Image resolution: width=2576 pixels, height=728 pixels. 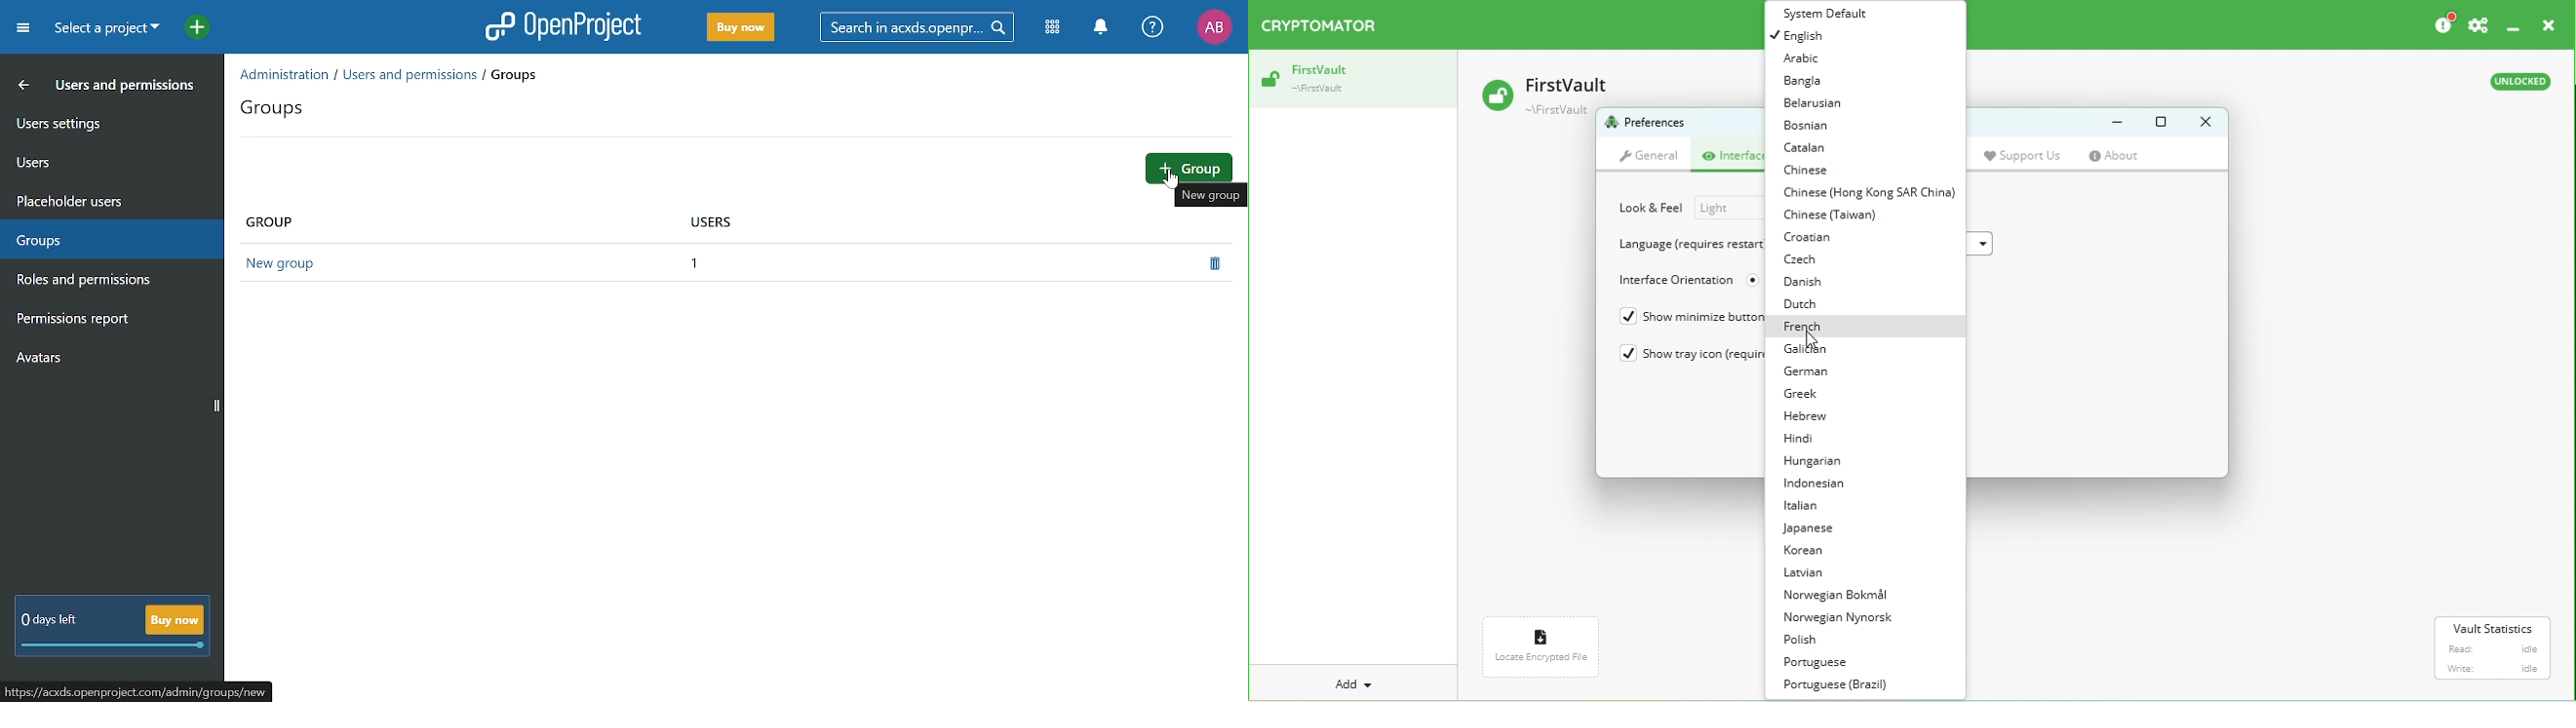 What do you see at coordinates (1685, 353) in the screenshot?
I see `Show tray icon (requires restart)` at bounding box center [1685, 353].